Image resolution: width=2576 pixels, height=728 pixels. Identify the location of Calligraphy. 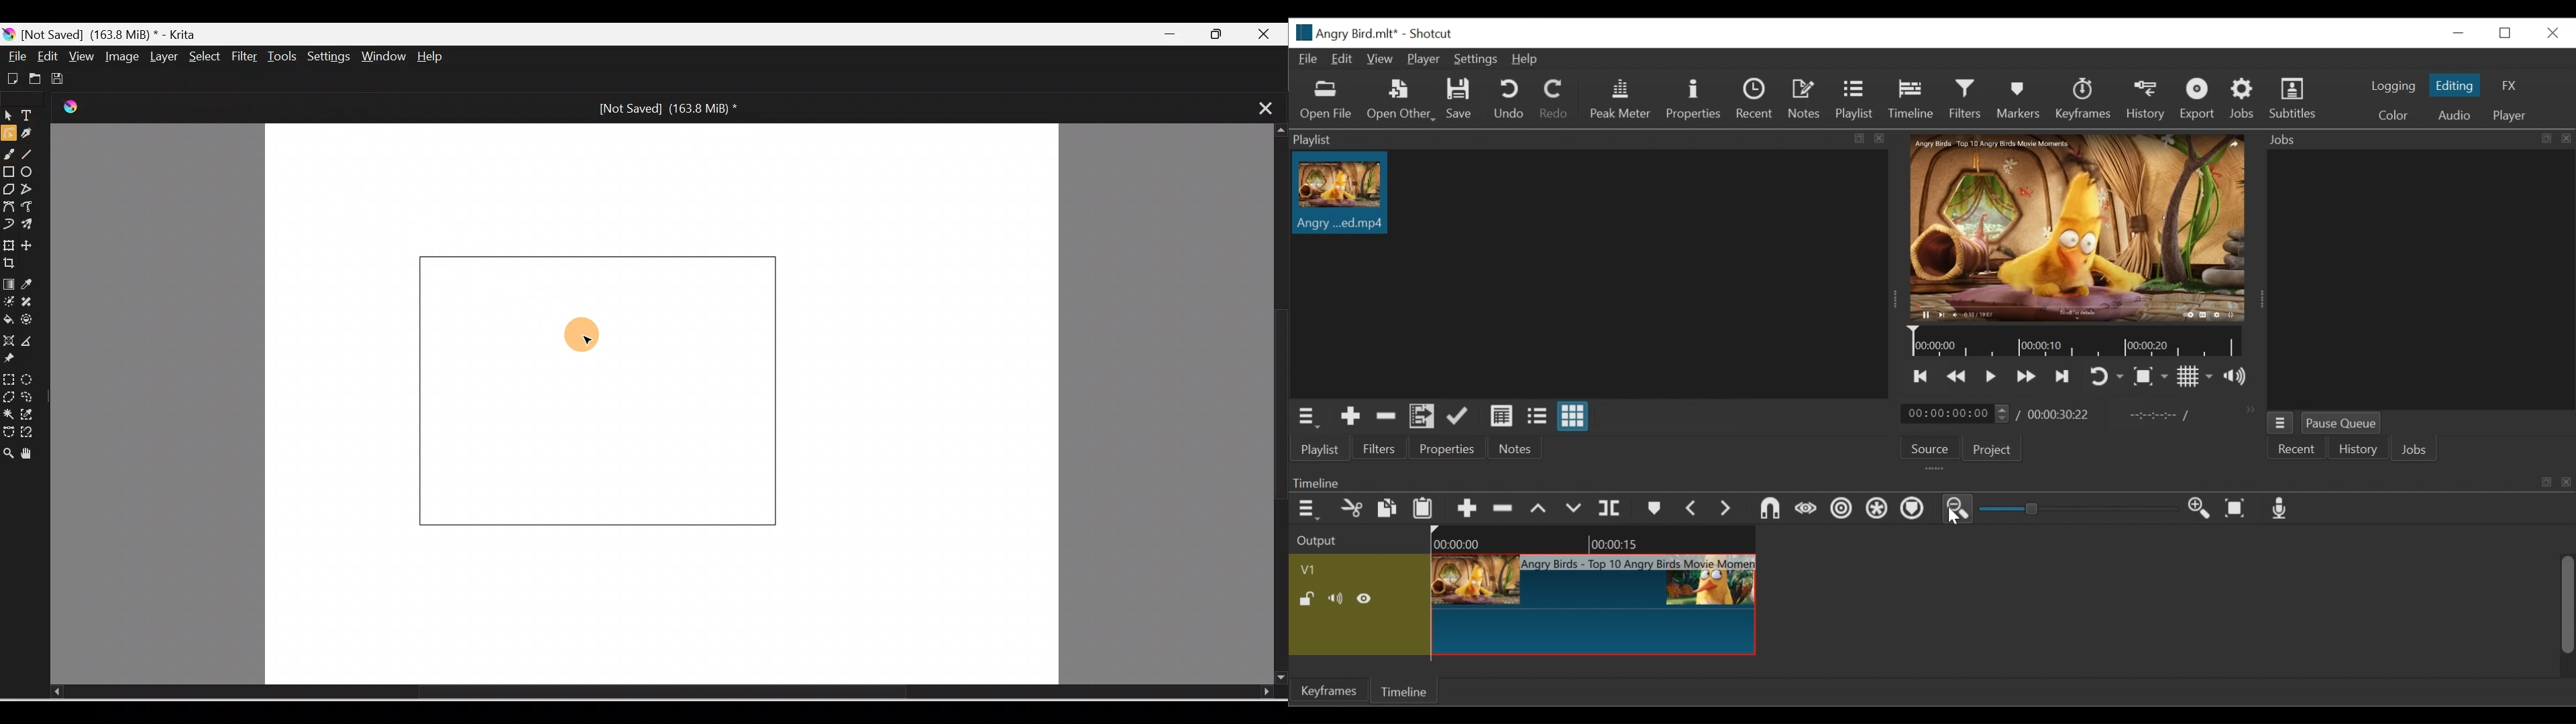
(32, 135).